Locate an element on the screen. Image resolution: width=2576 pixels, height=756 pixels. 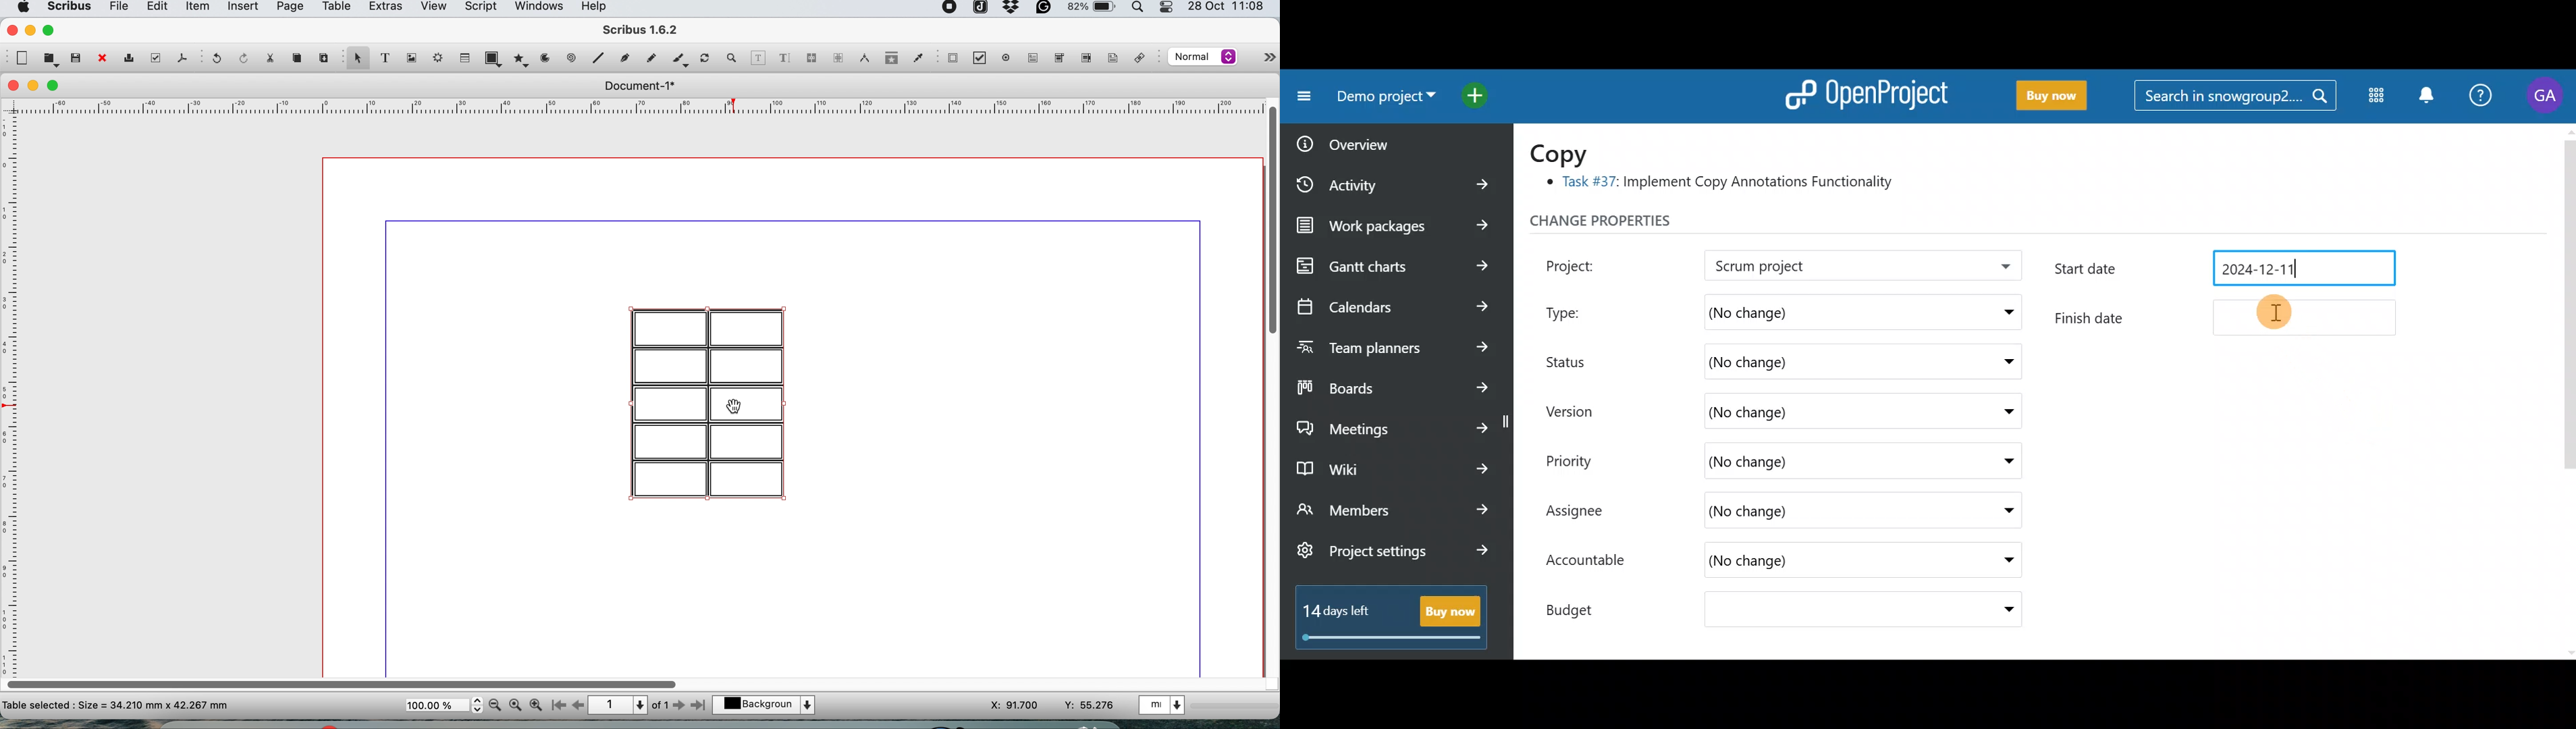
windows is located at coordinates (538, 9).